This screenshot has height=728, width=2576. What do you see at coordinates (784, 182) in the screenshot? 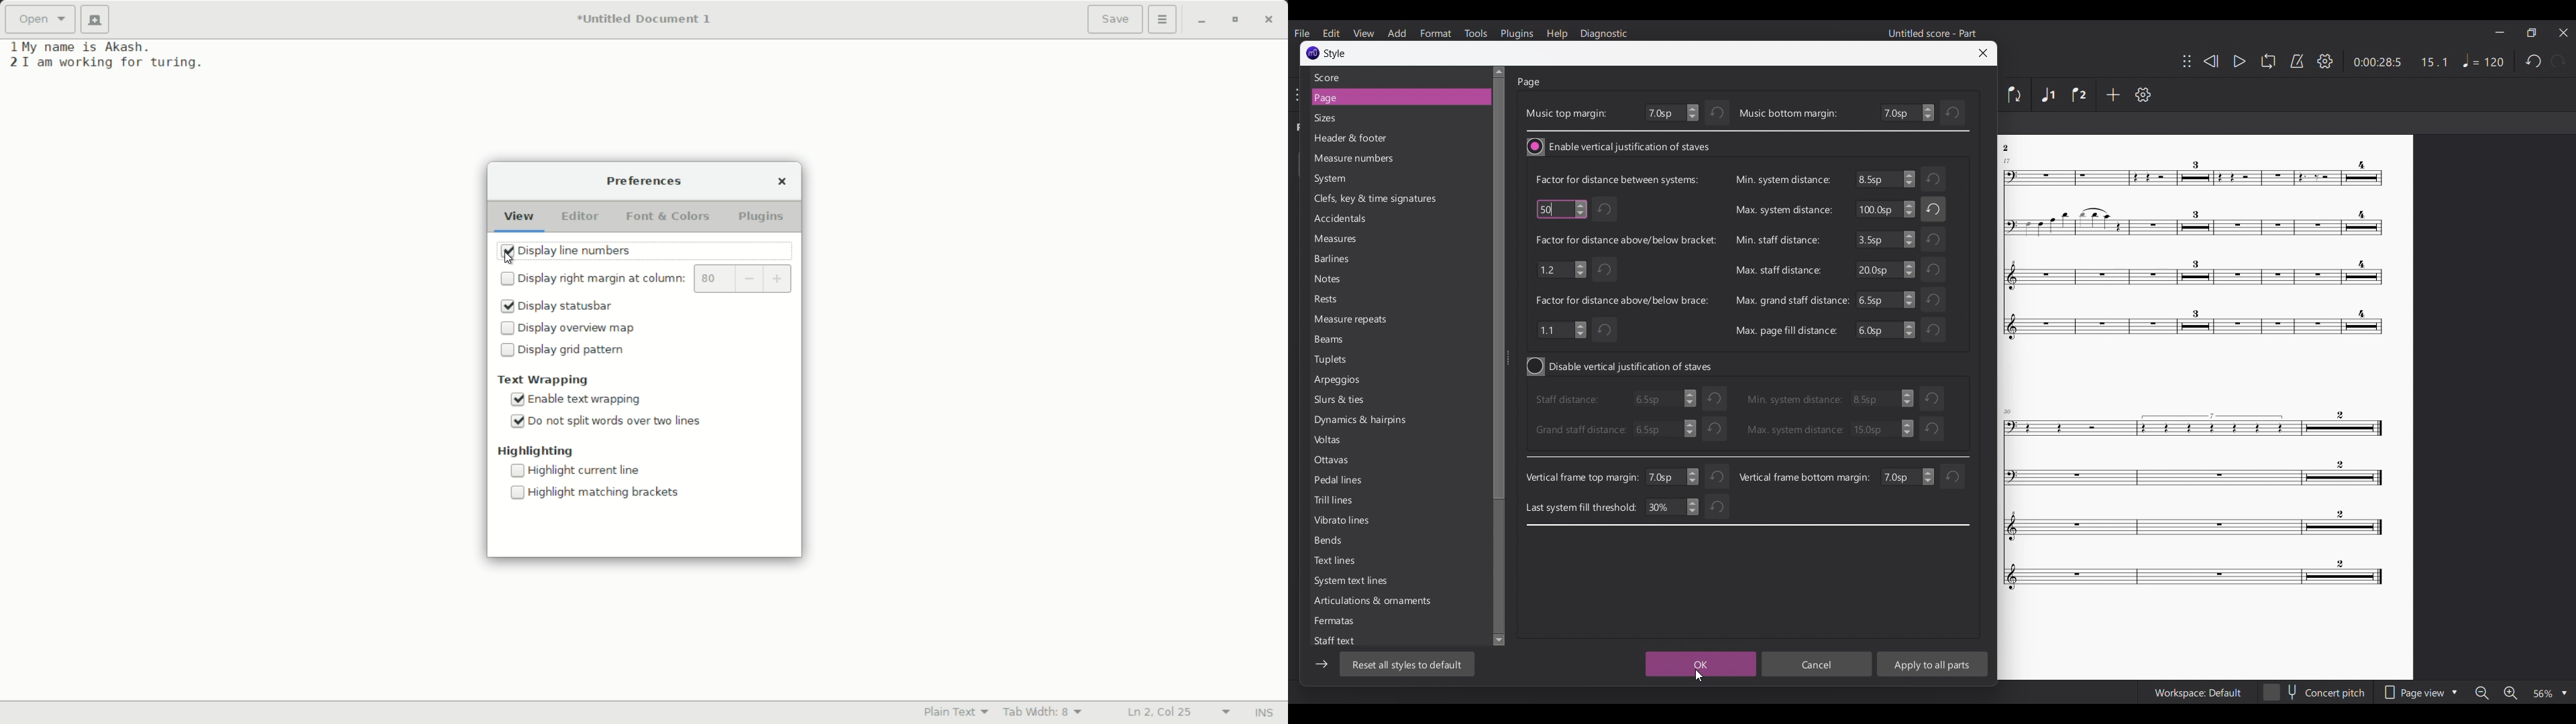
I see `close` at bounding box center [784, 182].